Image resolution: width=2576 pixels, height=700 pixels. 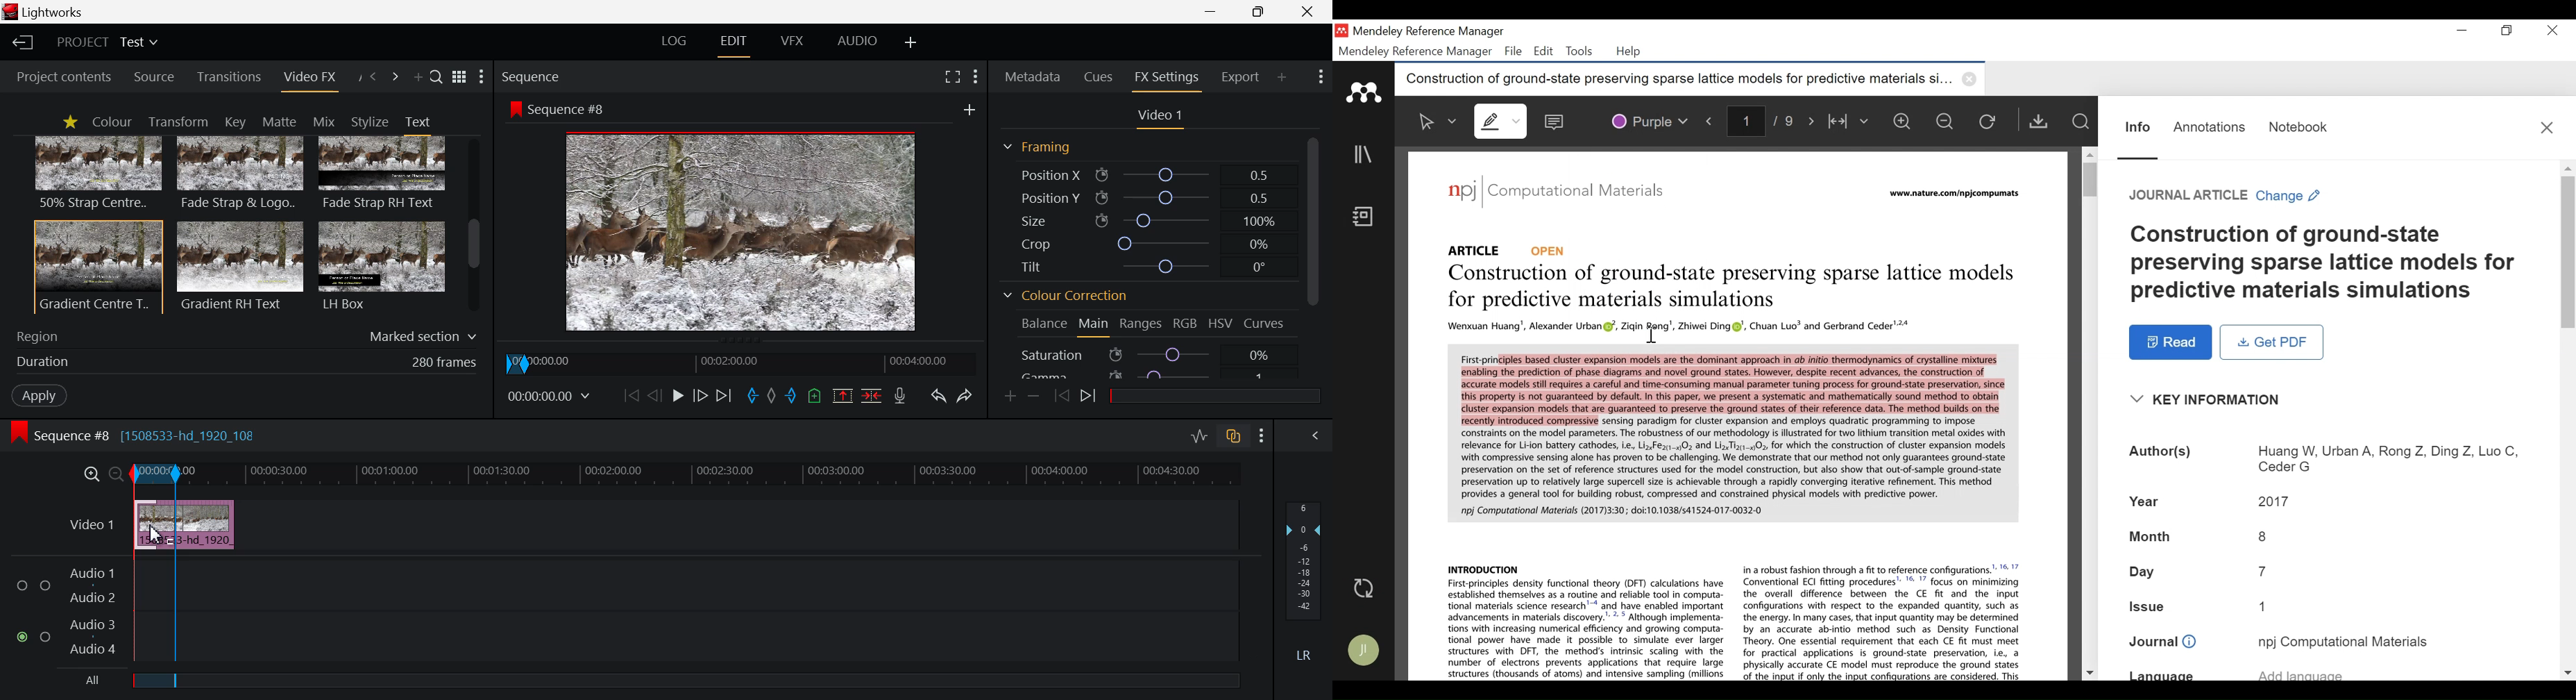 What do you see at coordinates (1235, 438) in the screenshot?
I see `Toggle auto track sync` at bounding box center [1235, 438].